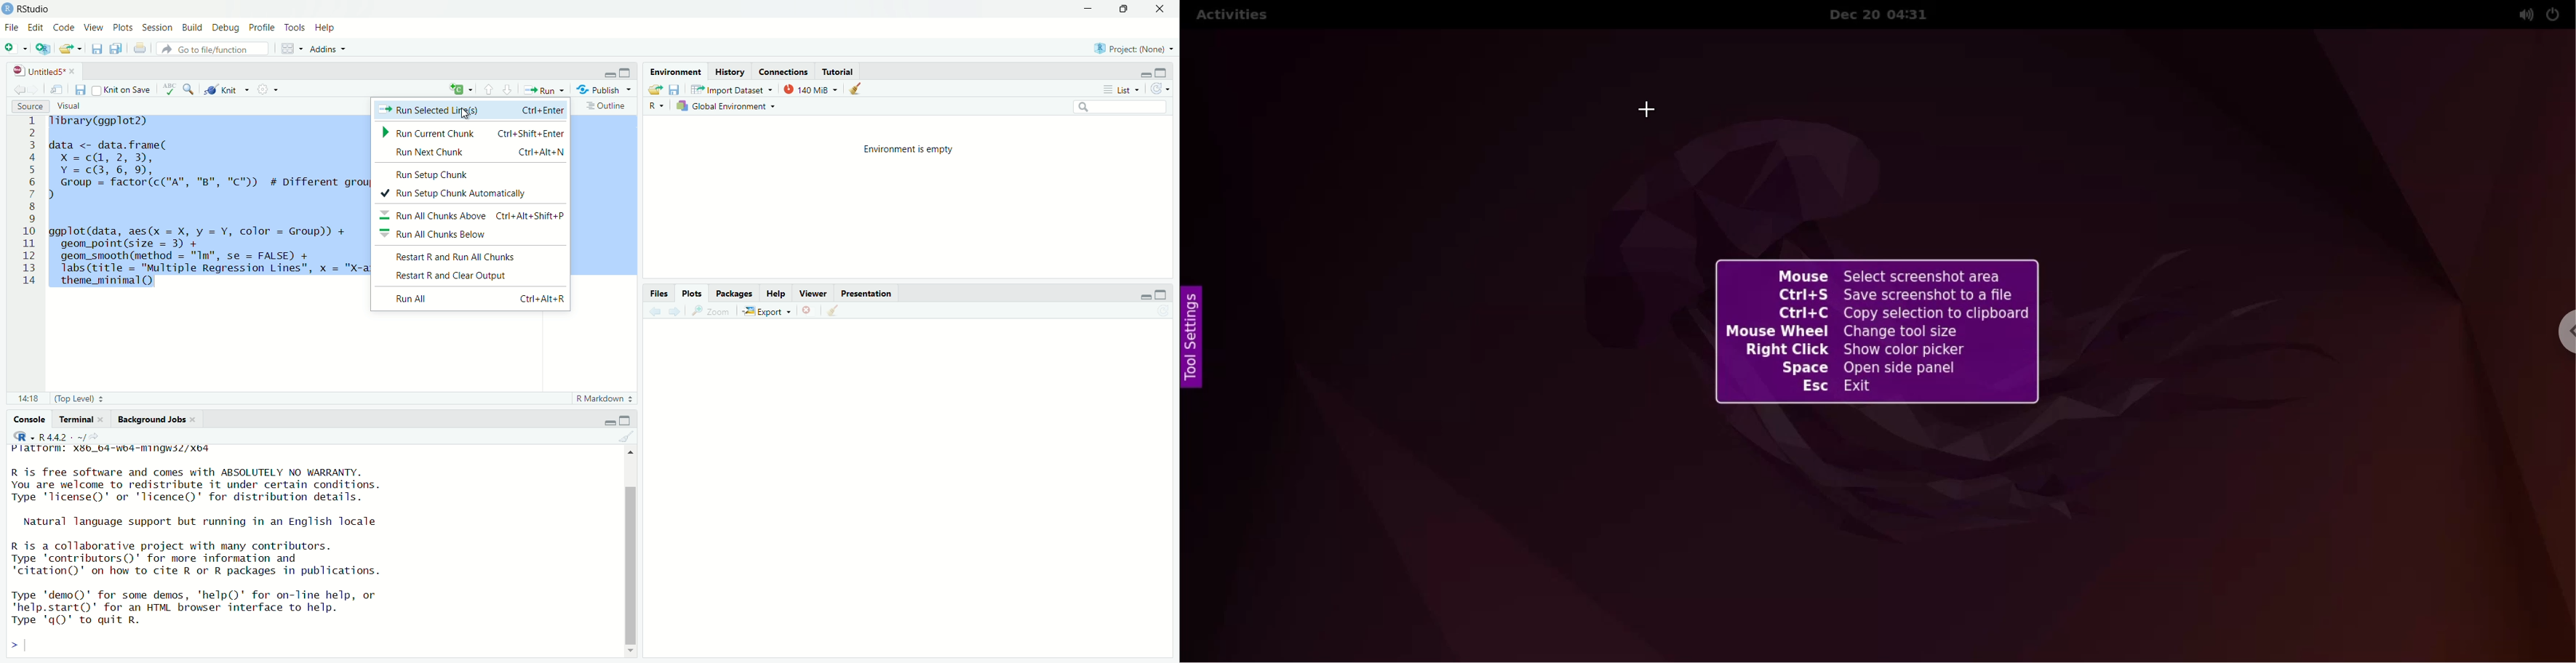 This screenshot has height=672, width=2576. I want to click on files, so click(81, 90).